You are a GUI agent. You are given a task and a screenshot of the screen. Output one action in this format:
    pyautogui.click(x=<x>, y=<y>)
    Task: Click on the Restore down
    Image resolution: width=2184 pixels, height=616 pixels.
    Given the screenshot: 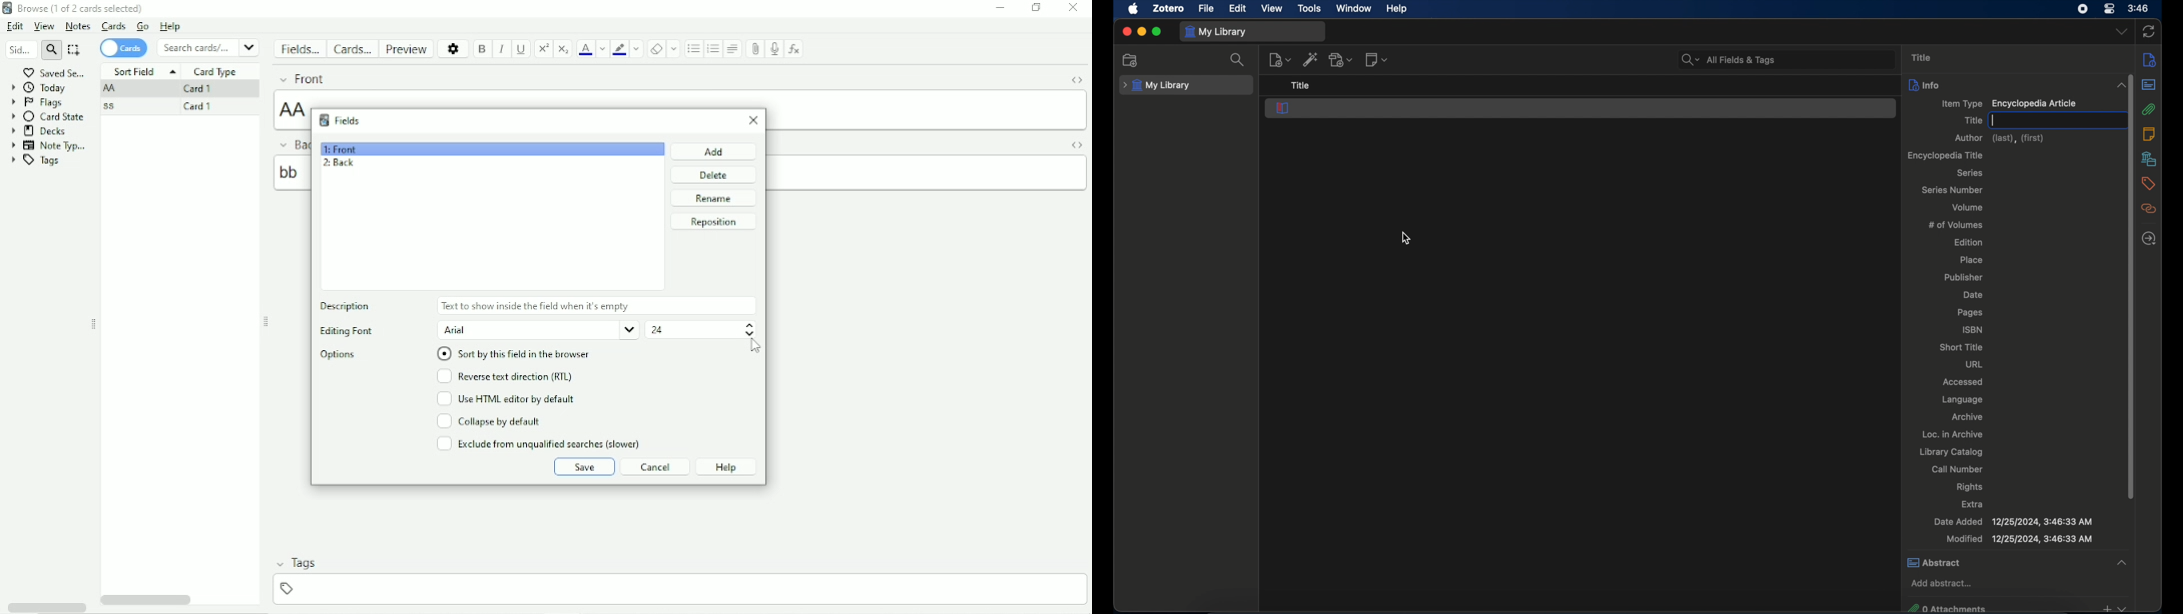 What is the action you would take?
    pyautogui.click(x=1037, y=9)
    